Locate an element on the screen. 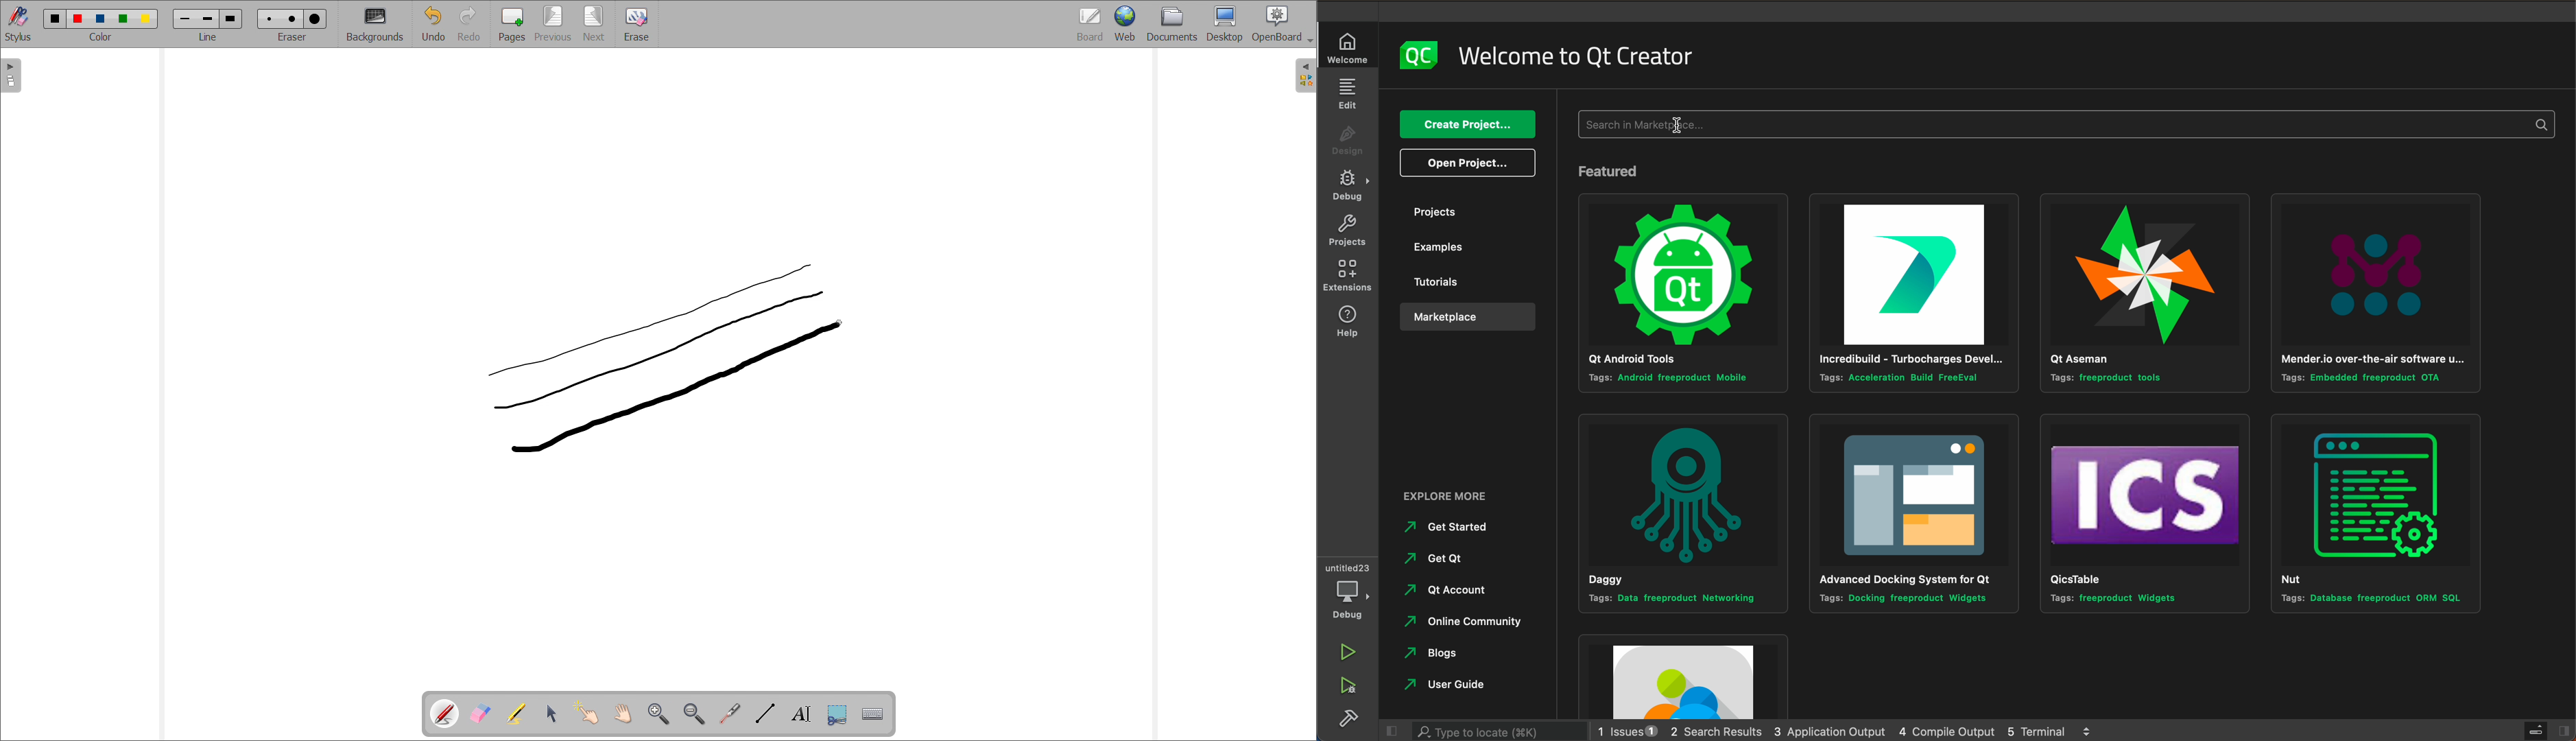 Image resolution: width=2576 pixels, height=756 pixels. documents is located at coordinates (1172, 25).